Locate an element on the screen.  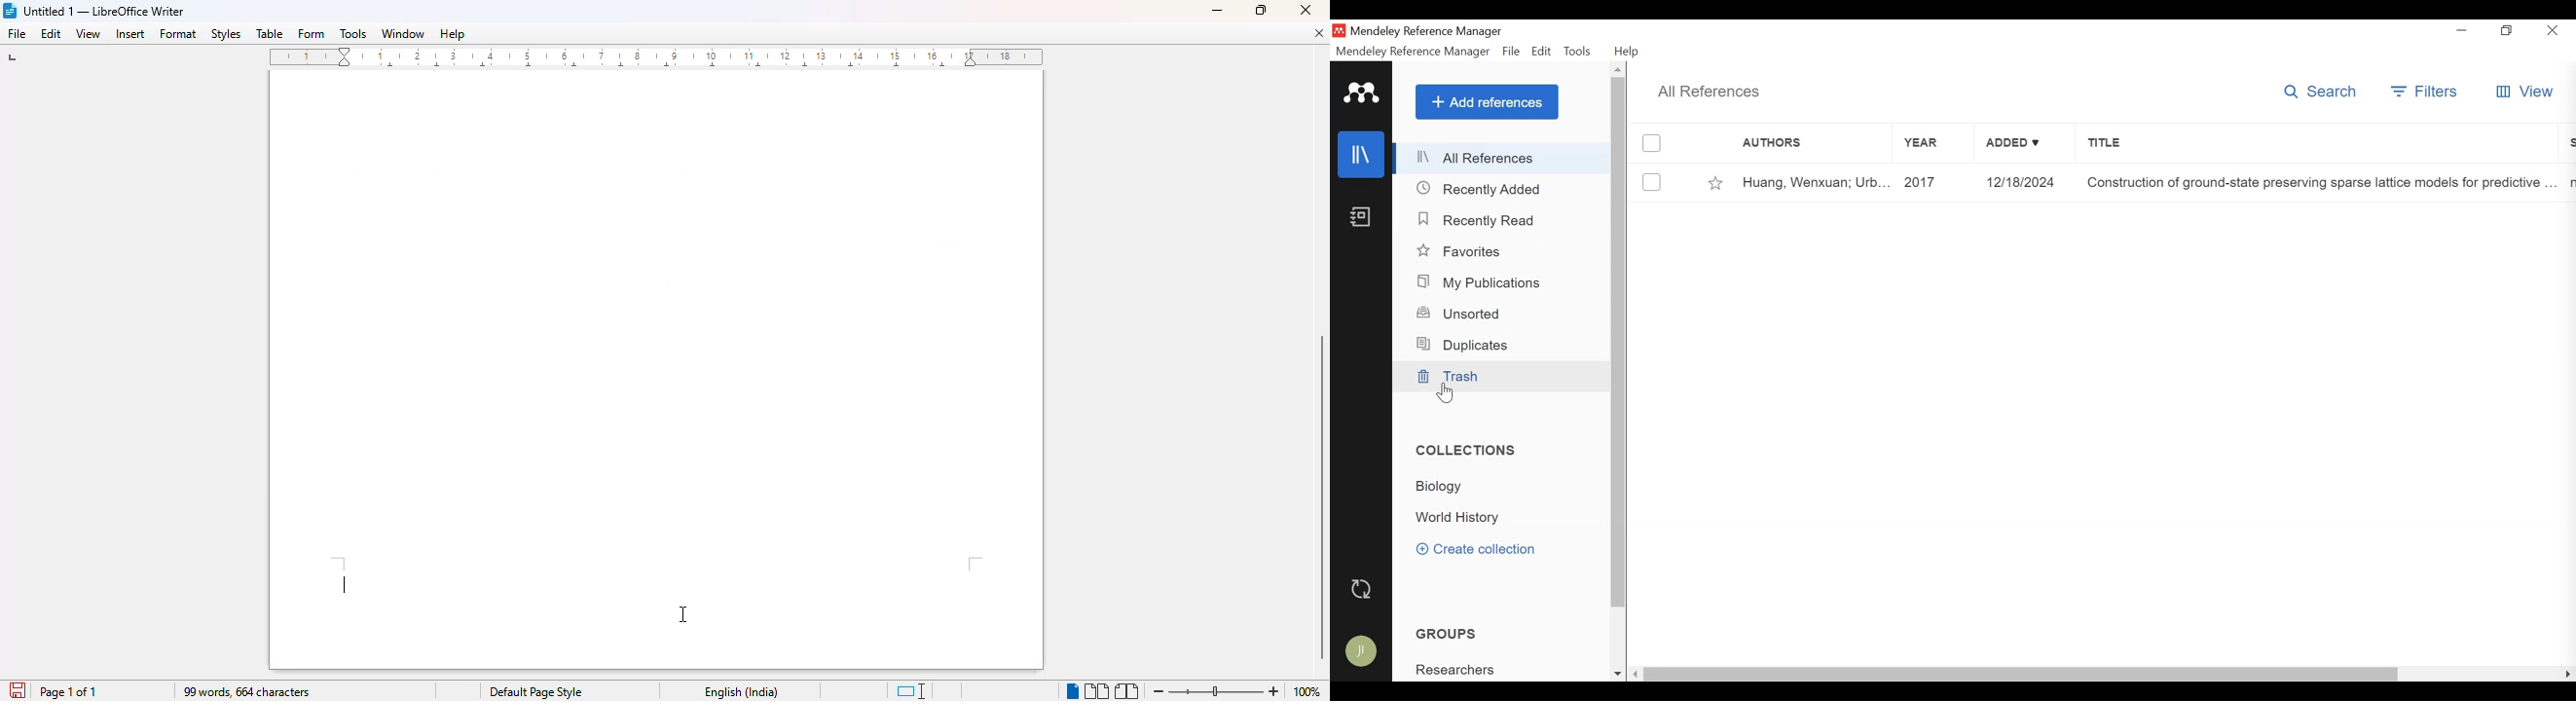
(un)select all is located at coordinates (1652, 143).